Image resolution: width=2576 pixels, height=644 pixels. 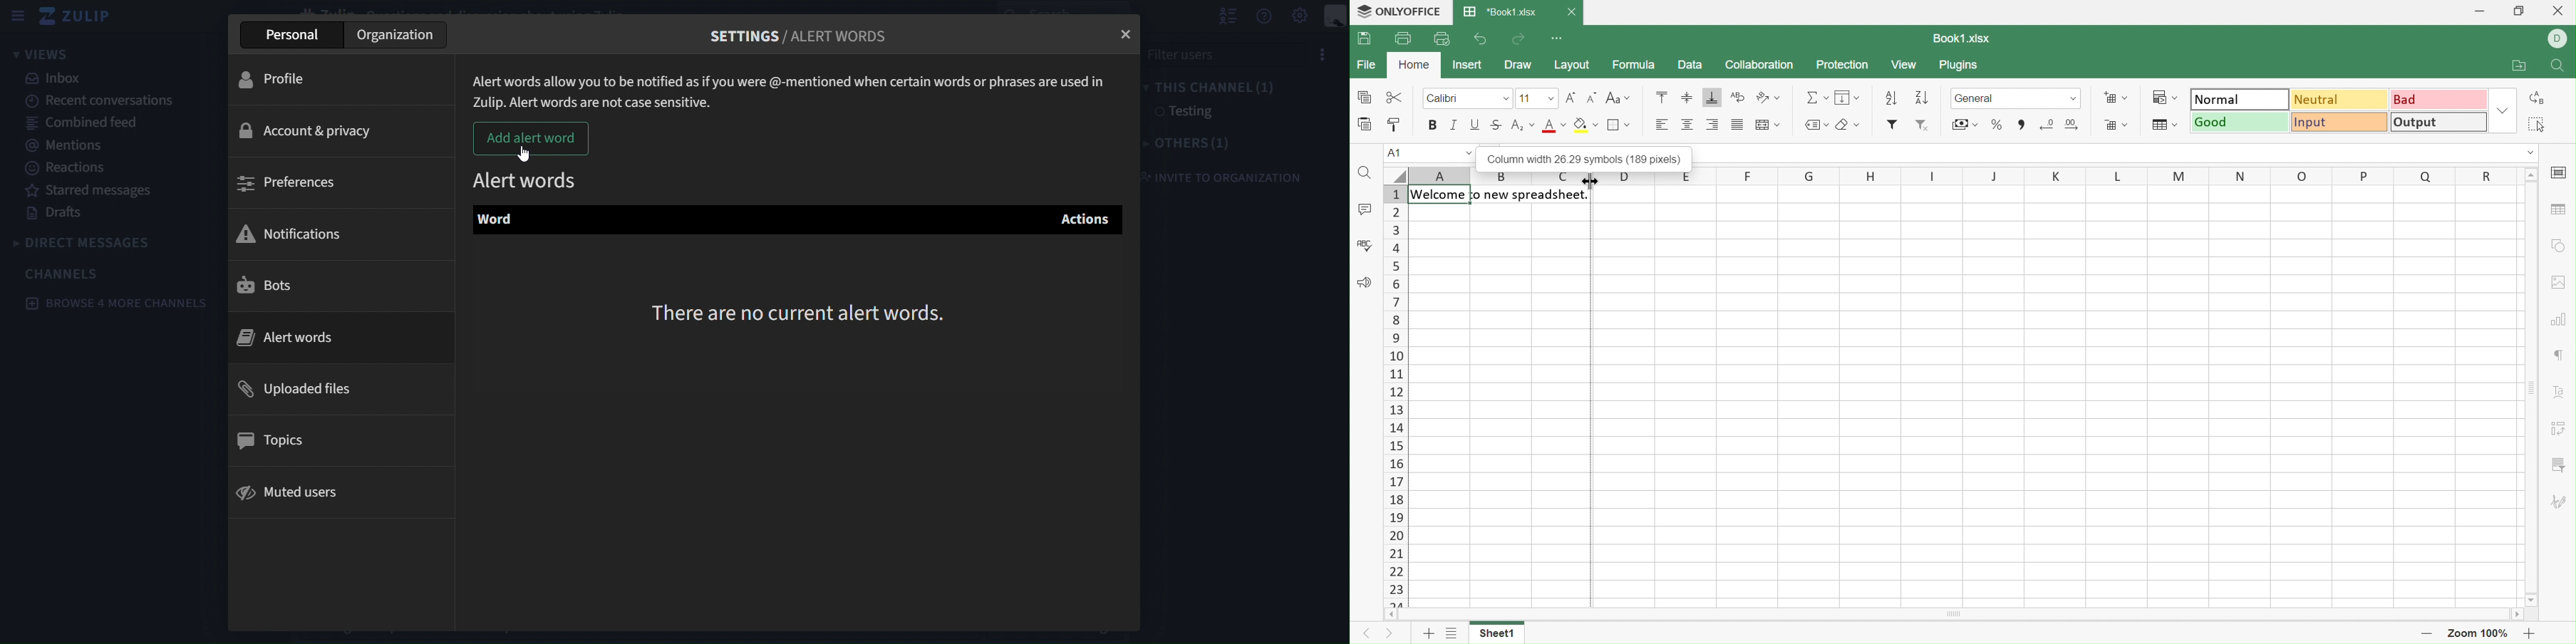 What do you see at coordinates (88, 124) in the screenshot?
I see `combined feed` at bounding box center [88, 124].